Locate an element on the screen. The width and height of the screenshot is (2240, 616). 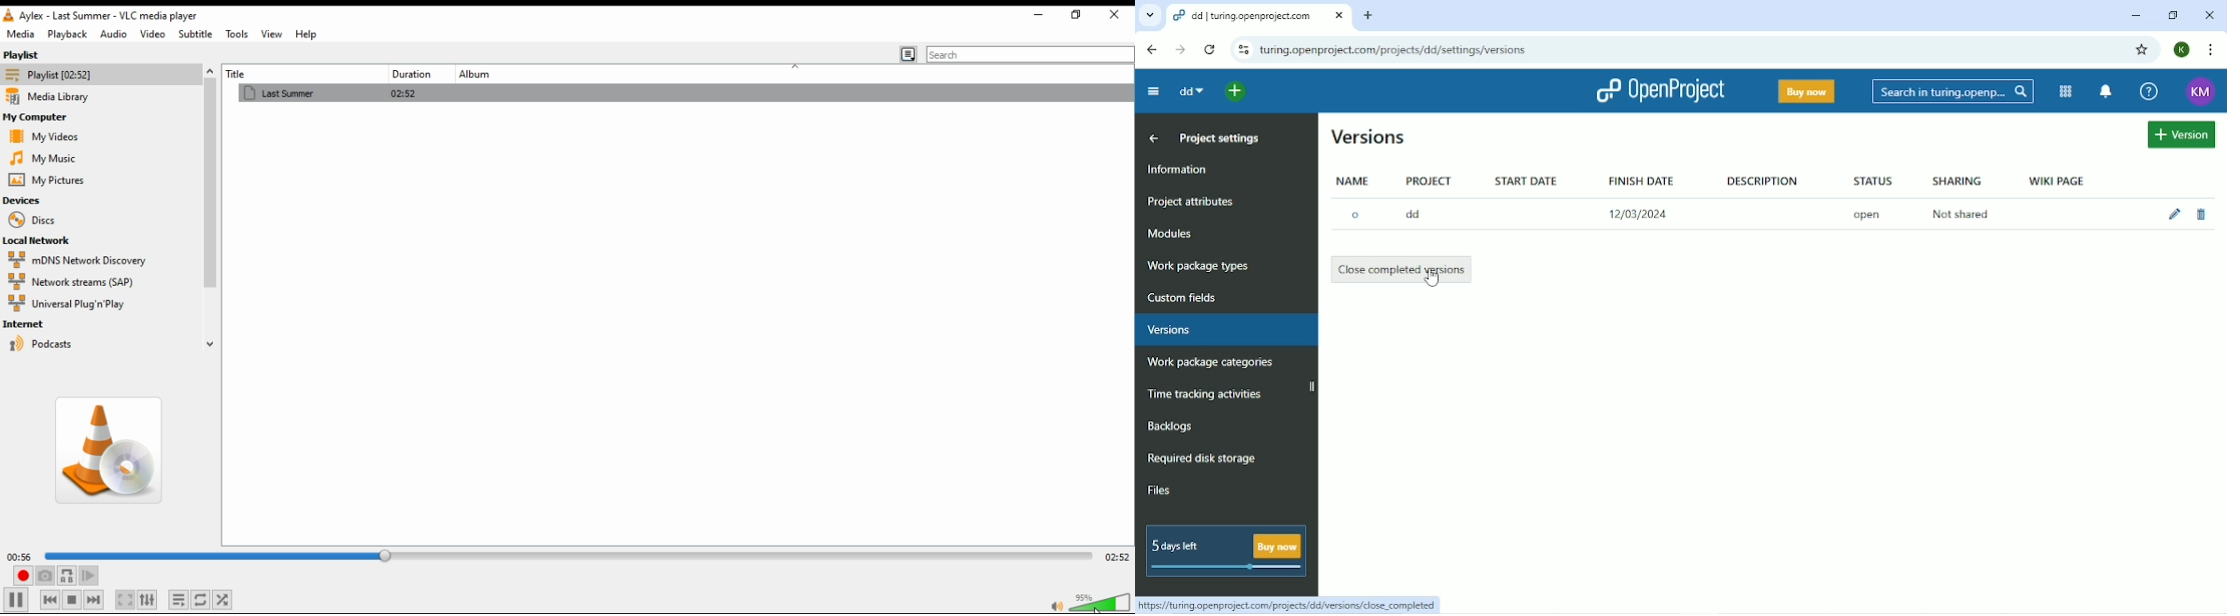
00:56 is located at coordinates (21, 556).